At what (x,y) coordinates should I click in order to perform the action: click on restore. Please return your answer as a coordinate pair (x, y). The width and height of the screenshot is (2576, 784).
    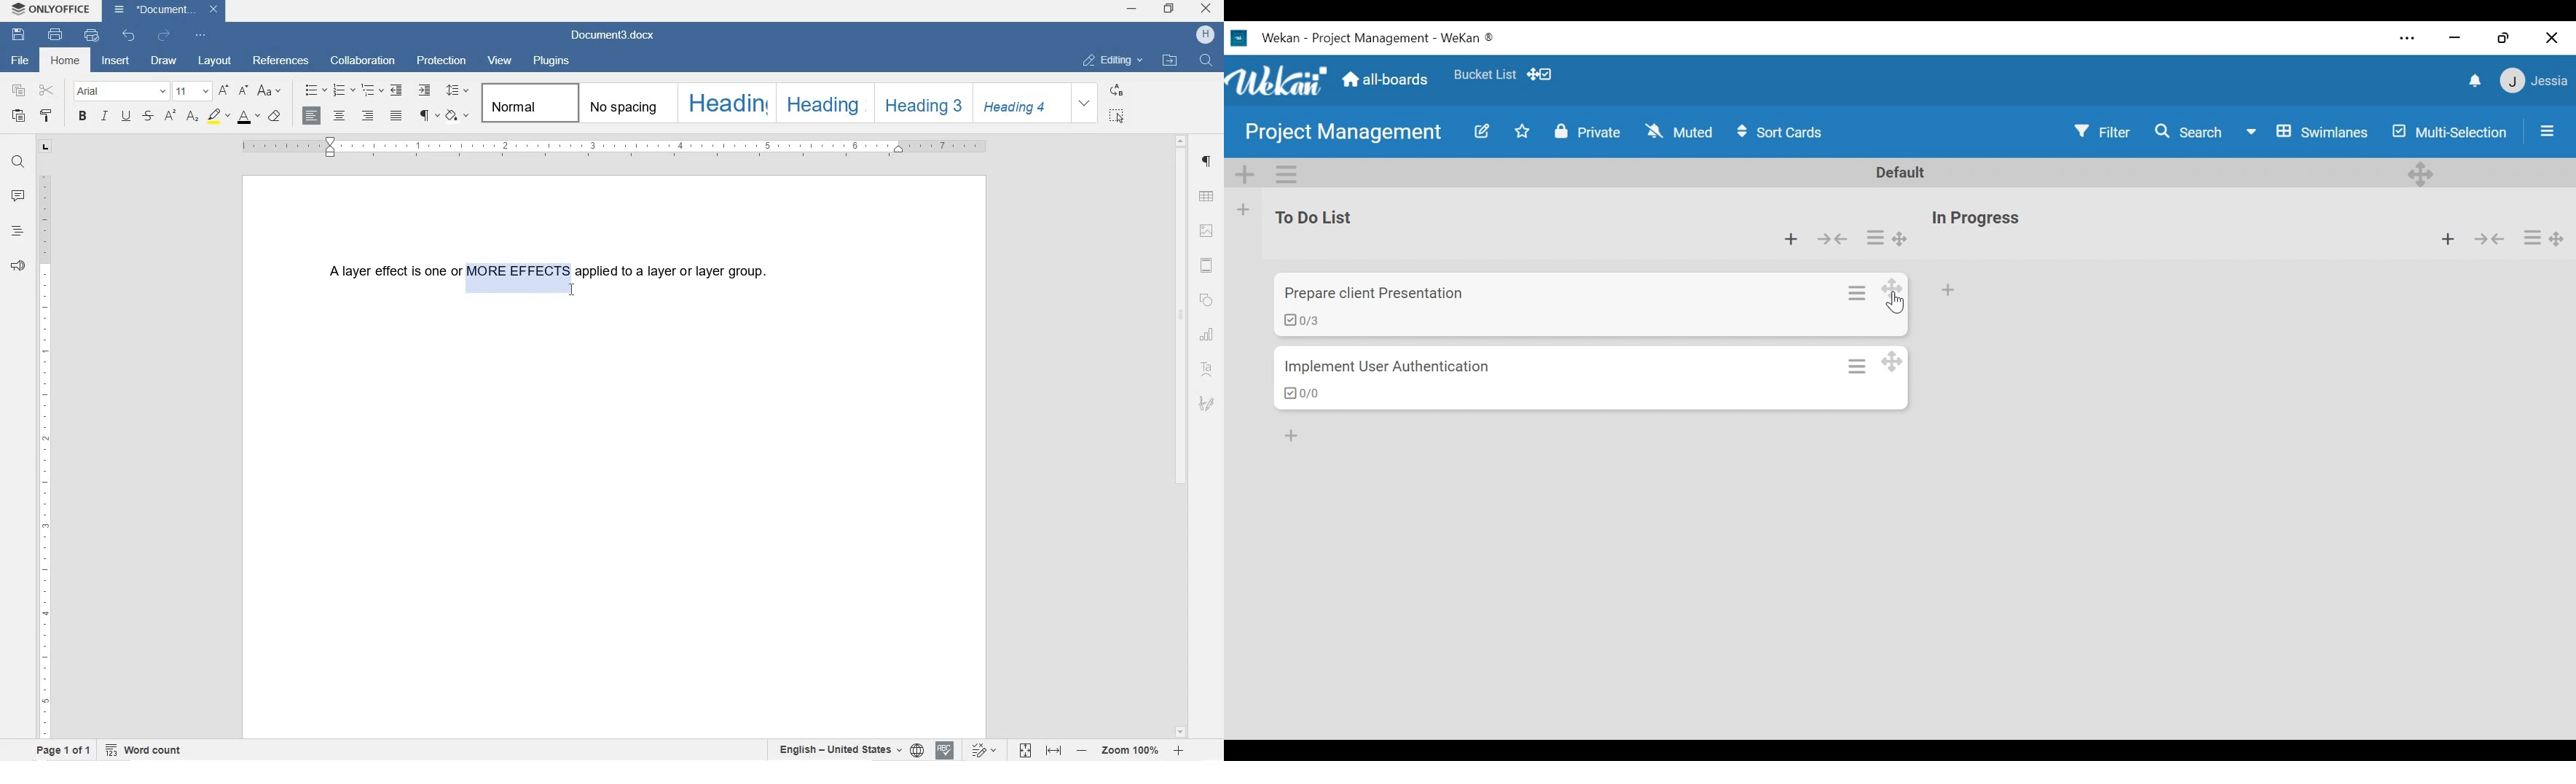
    Looking at the image, I should click on (2503, 39).